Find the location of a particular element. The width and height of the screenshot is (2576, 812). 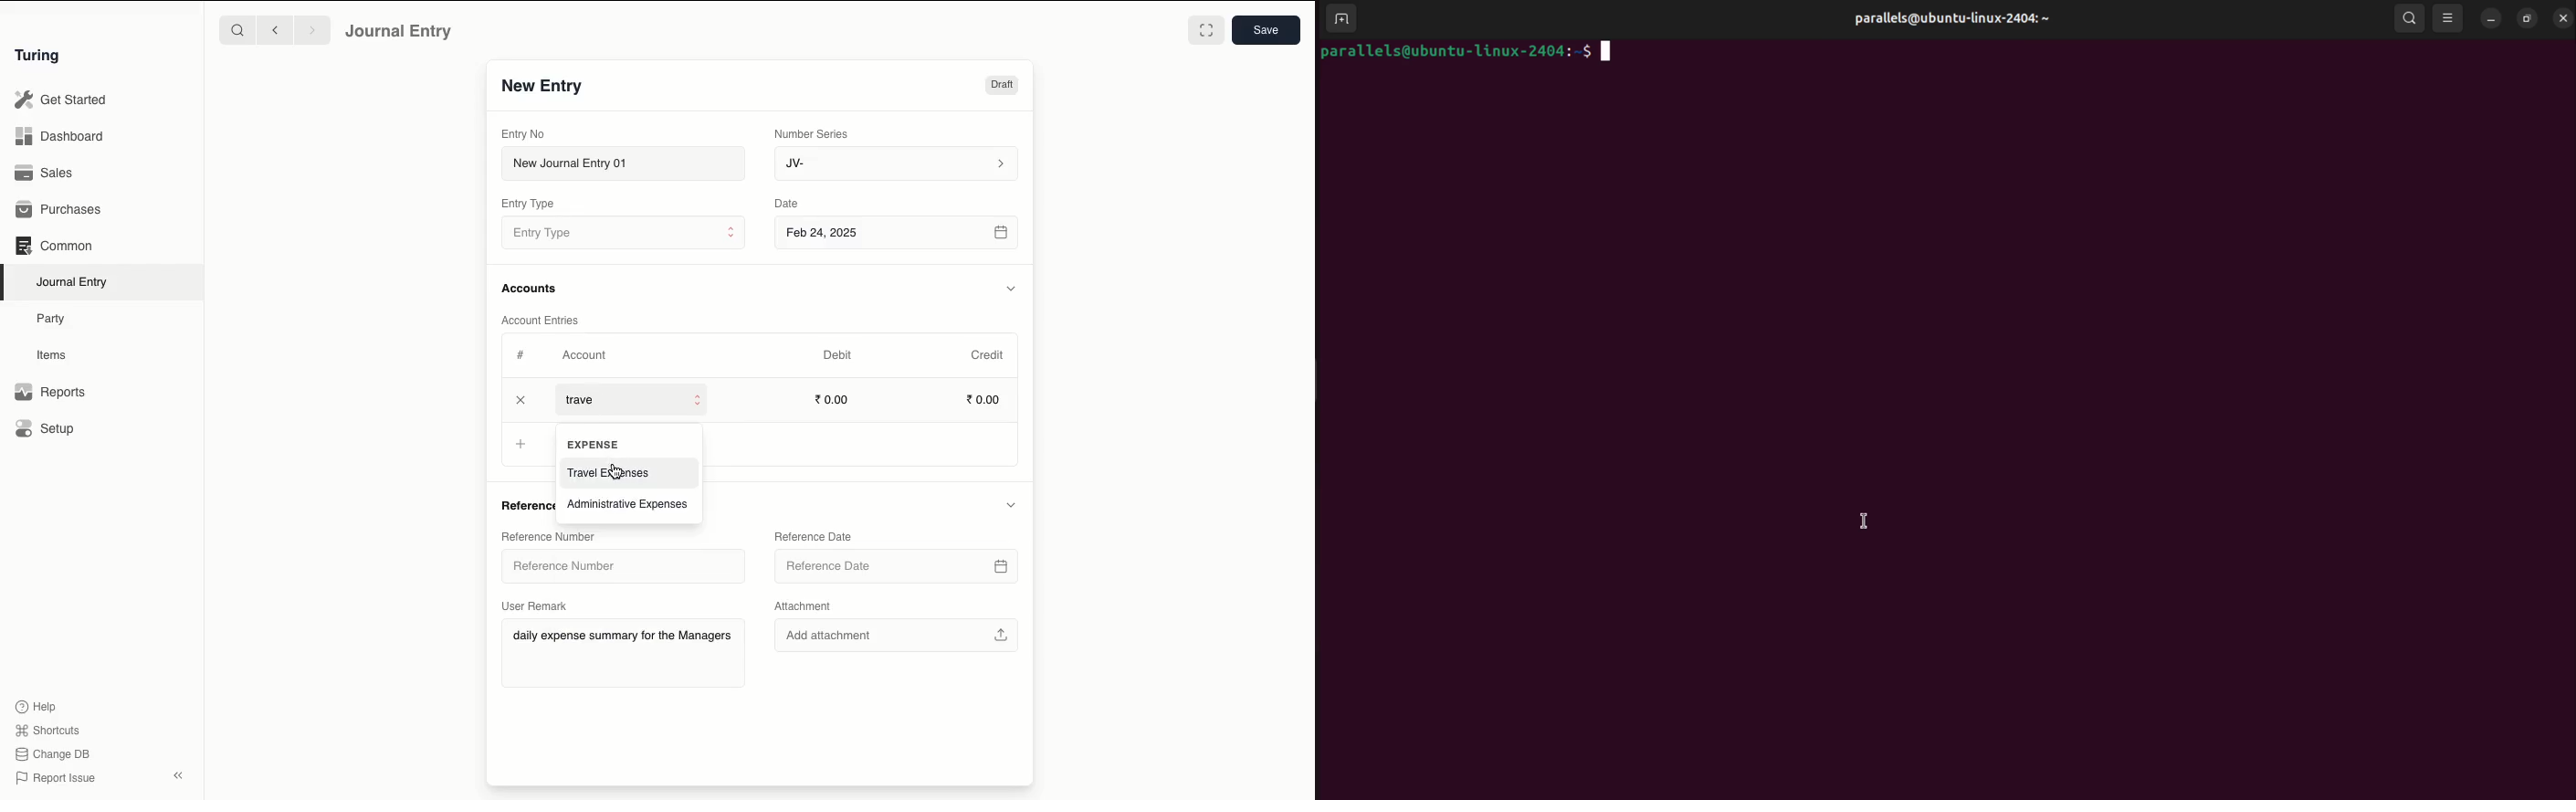

Reference Date is located at coordinates (812, 535).